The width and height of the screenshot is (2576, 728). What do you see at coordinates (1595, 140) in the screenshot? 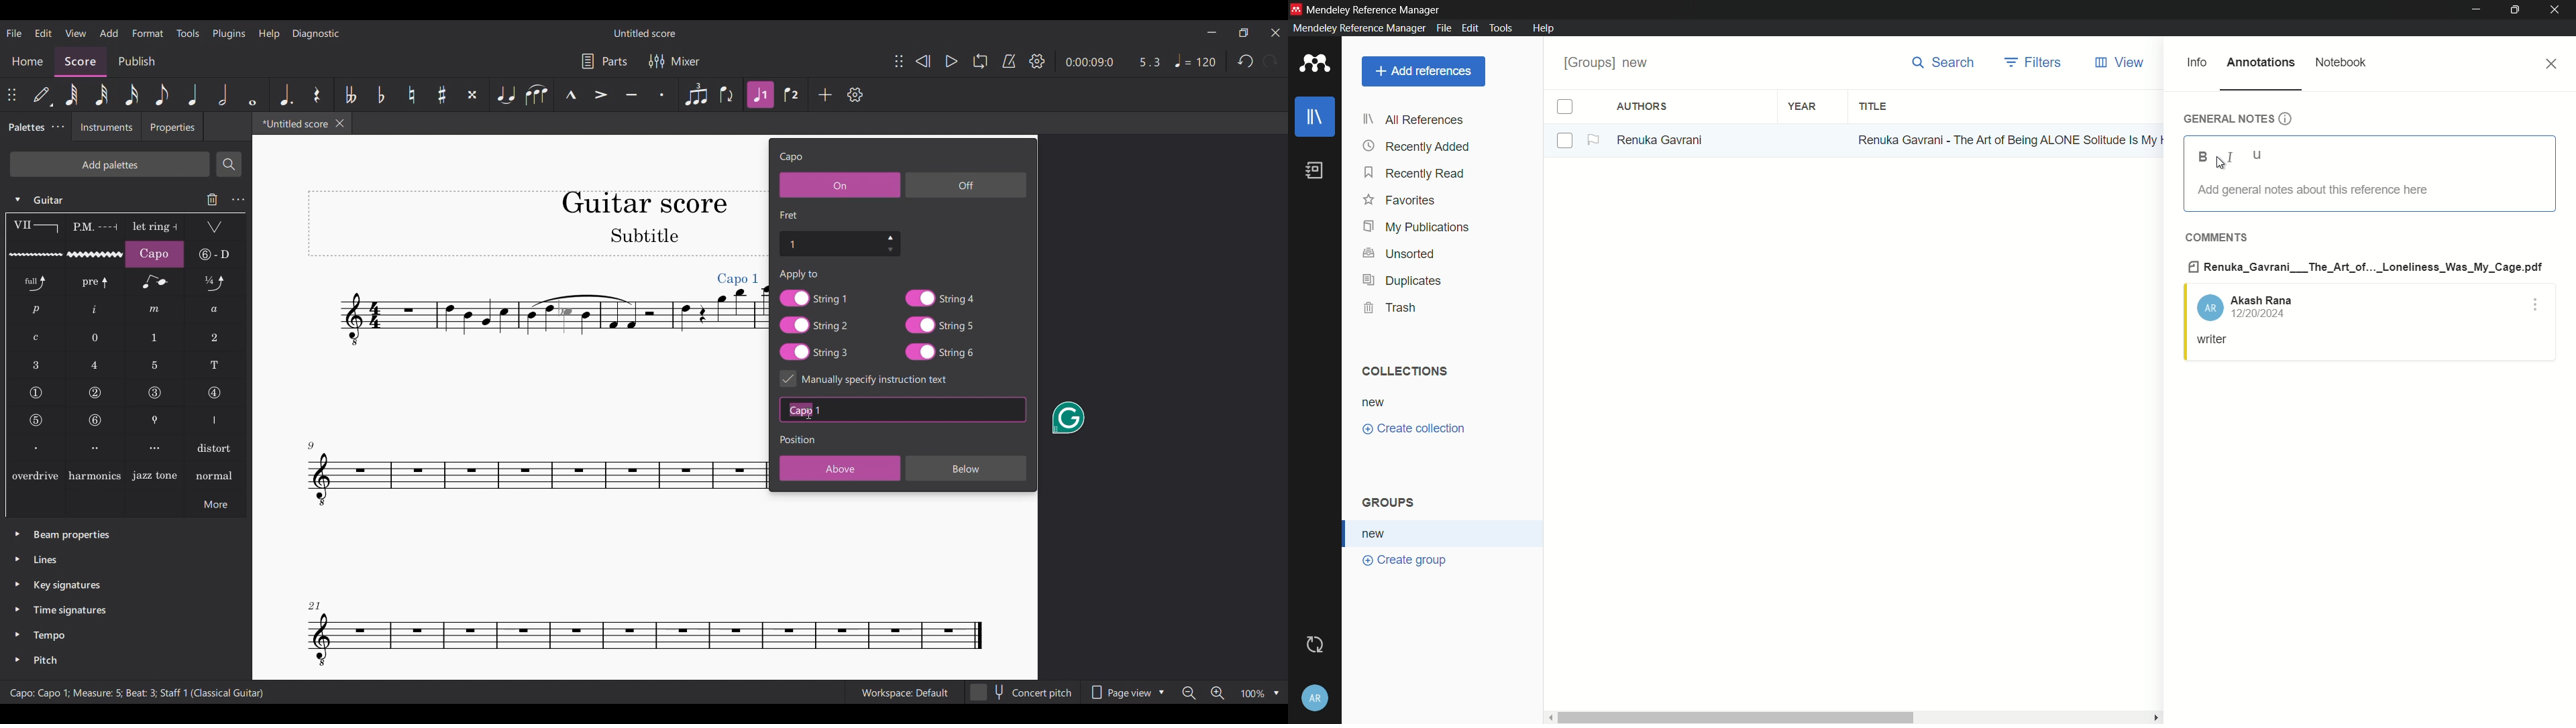
I see `flagged` at bounding box center [1595, 140].